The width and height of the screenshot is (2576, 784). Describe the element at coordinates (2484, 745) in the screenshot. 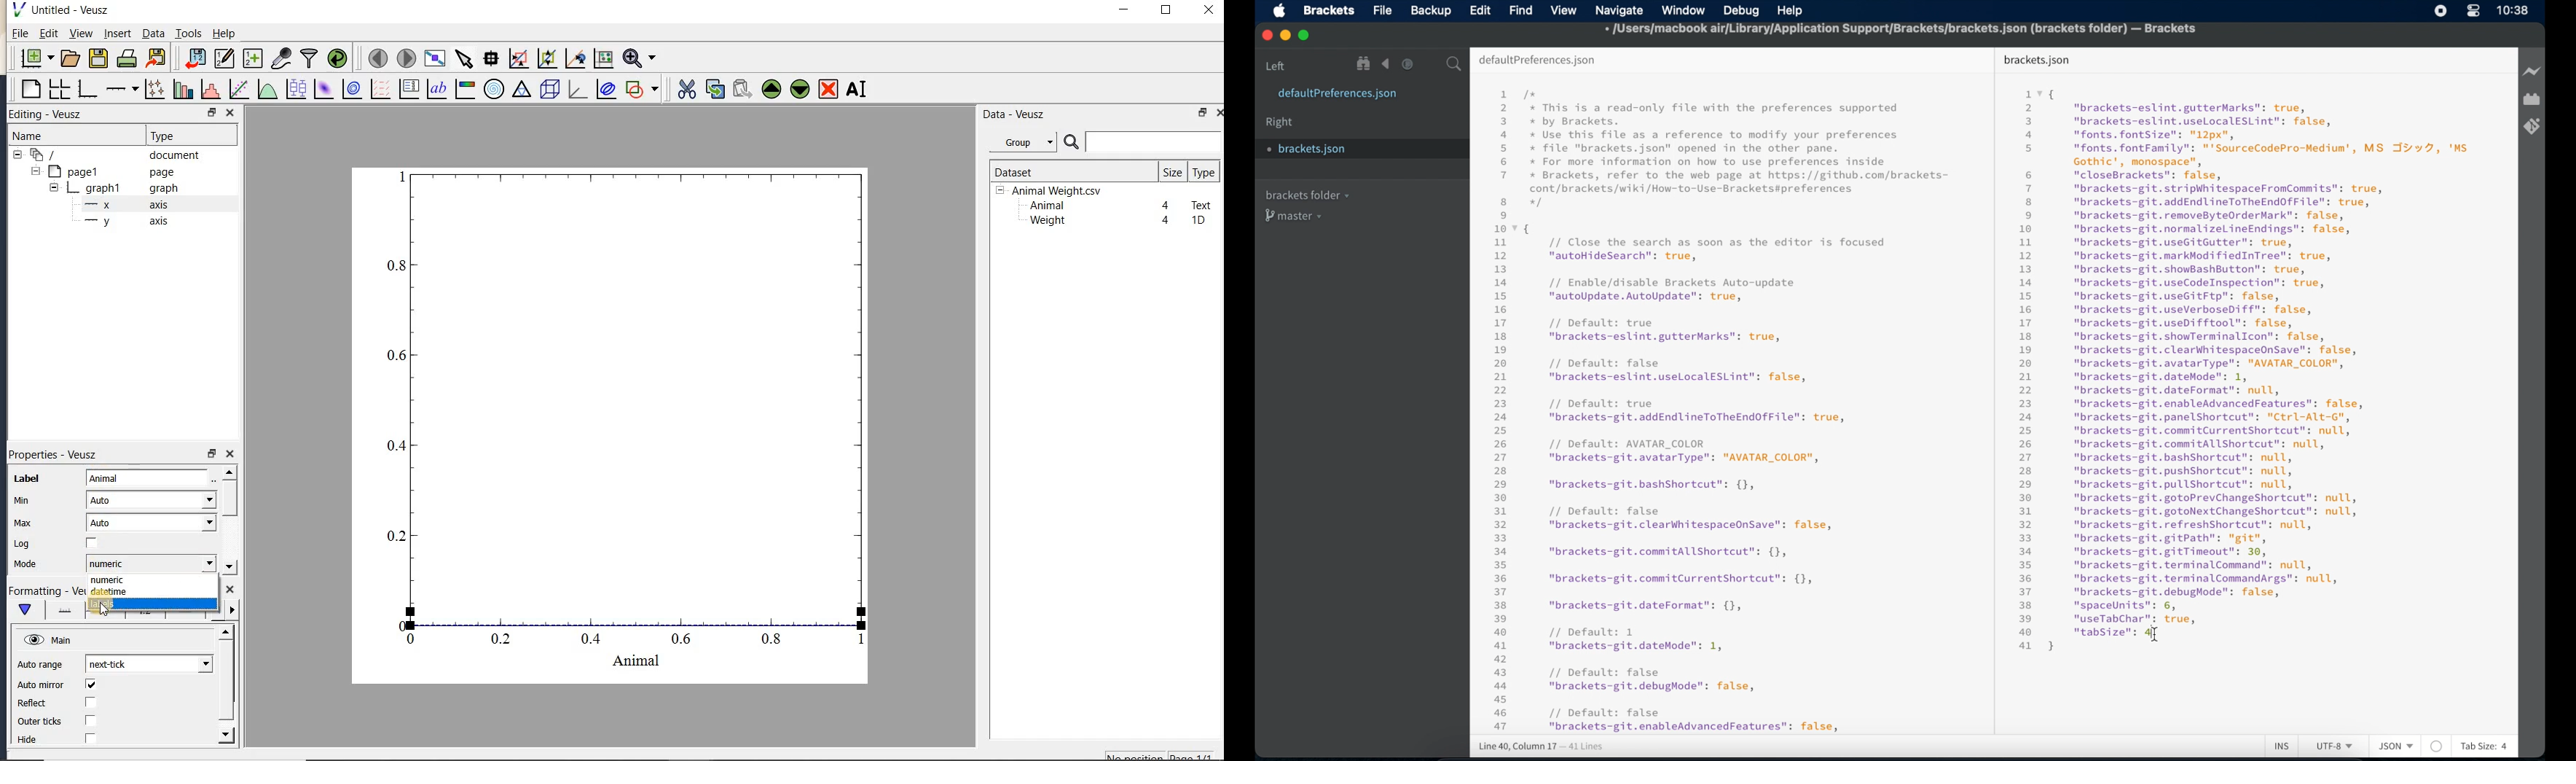

I see `tab size: 4` at that location.